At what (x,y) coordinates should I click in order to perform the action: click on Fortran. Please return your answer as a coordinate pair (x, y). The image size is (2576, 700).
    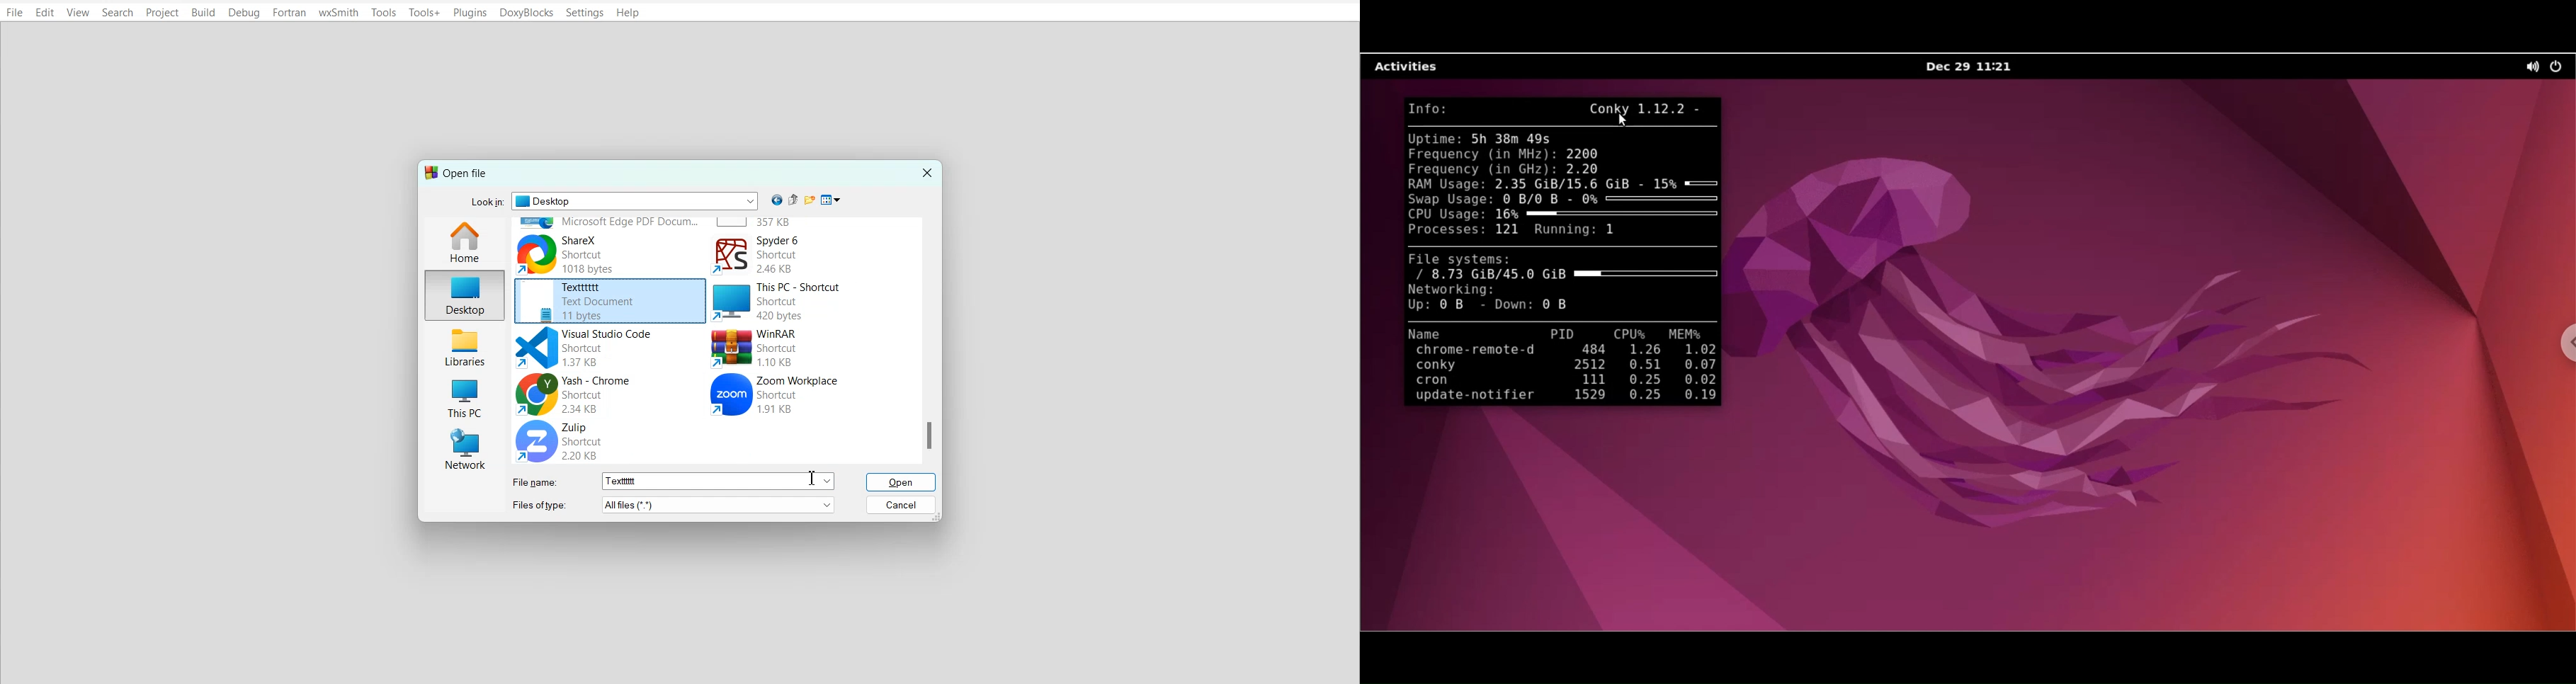
    Looking at the image, I should click on (289, 13).